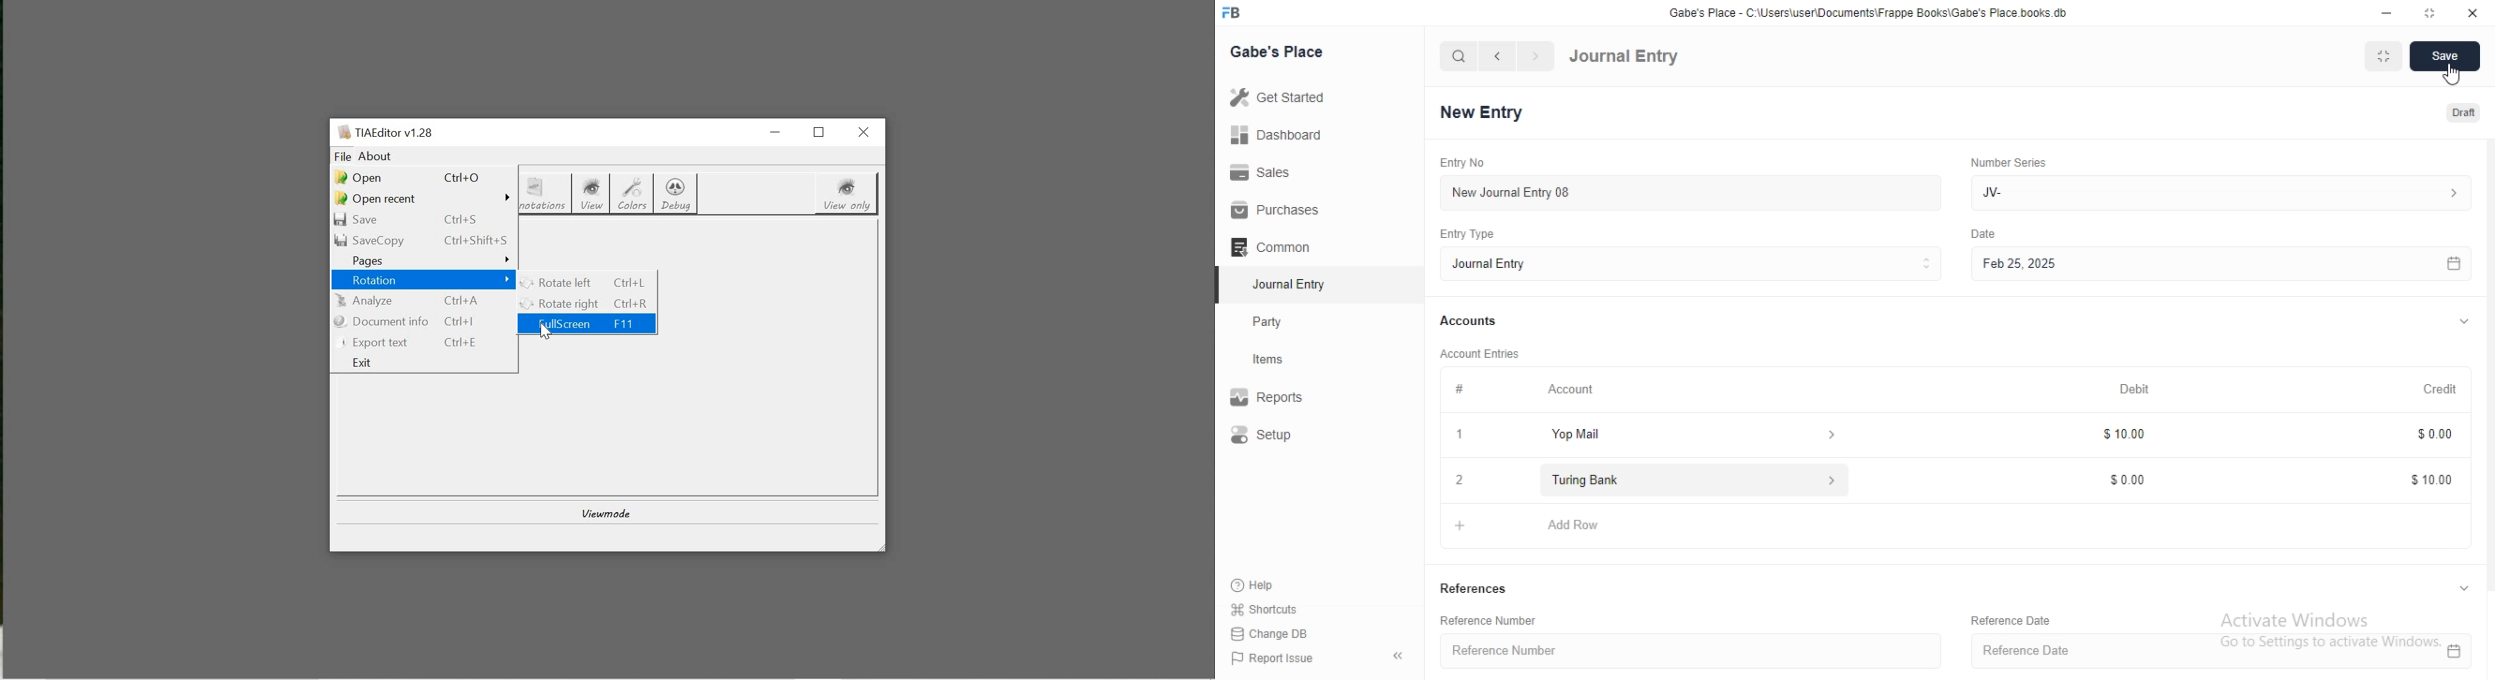  I want to click on Credit, so click(2431, 389).